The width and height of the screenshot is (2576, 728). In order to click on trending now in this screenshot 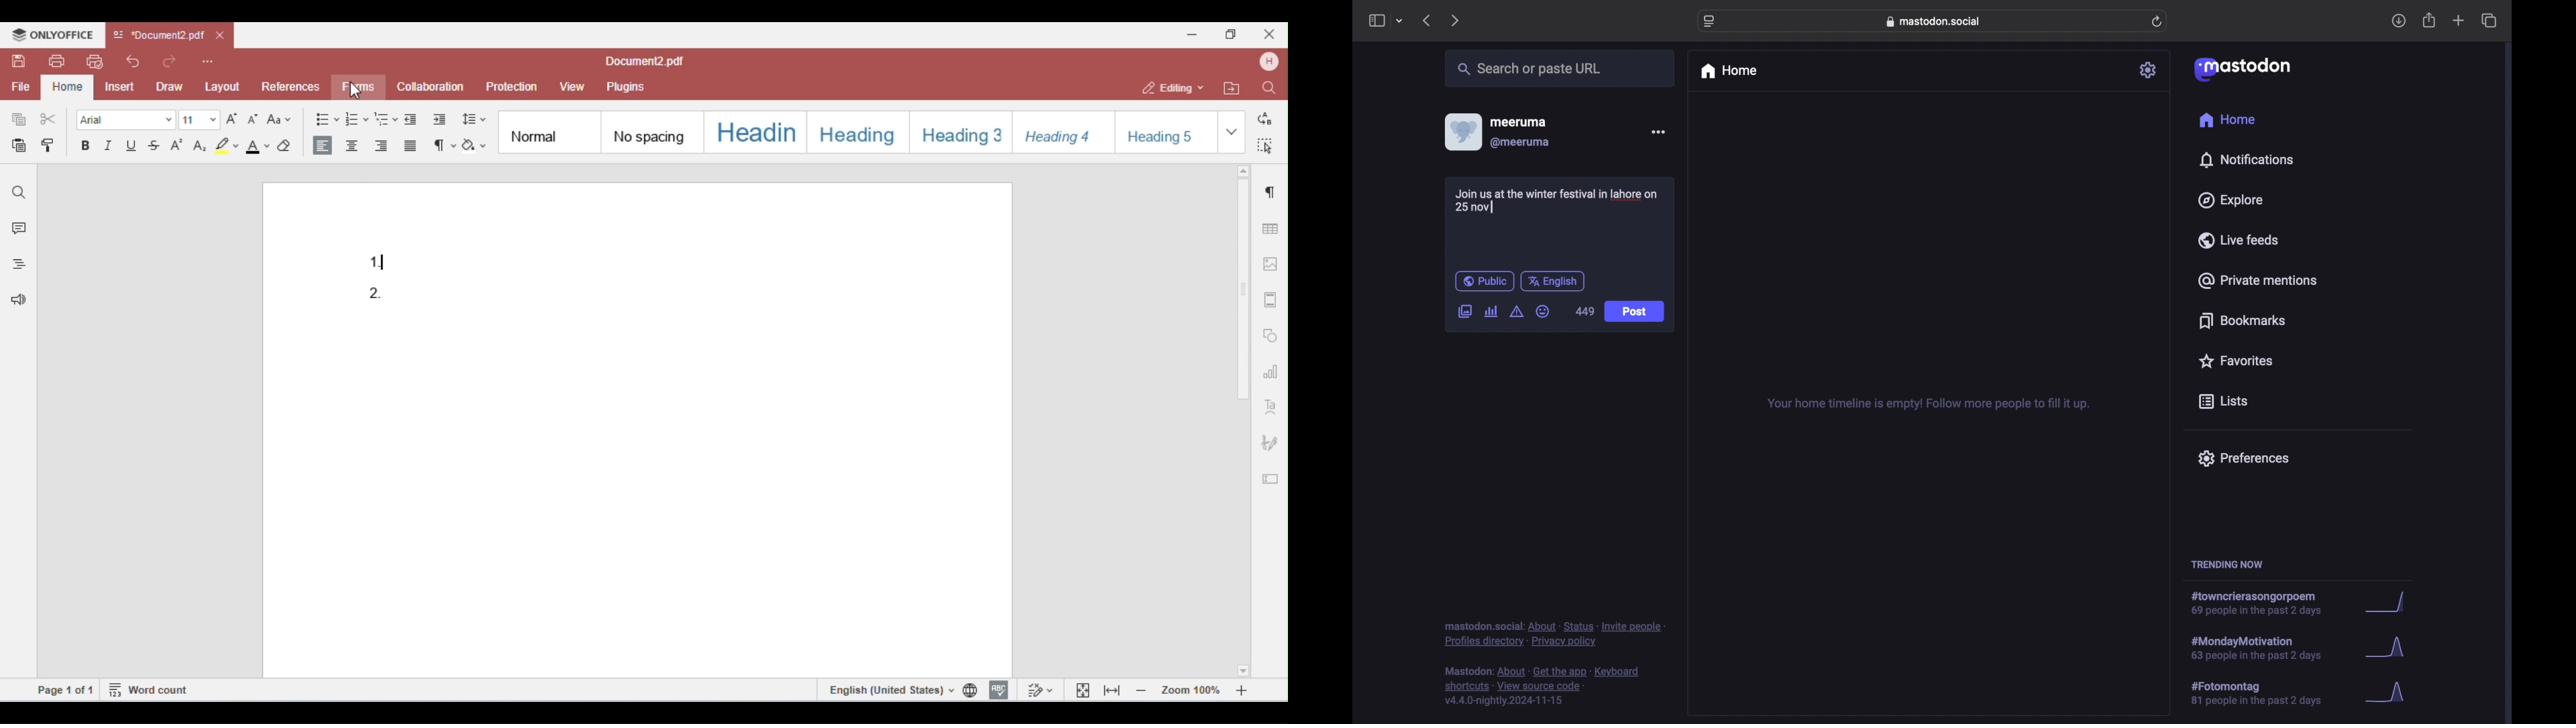, I will do `click(2226, 564)`.